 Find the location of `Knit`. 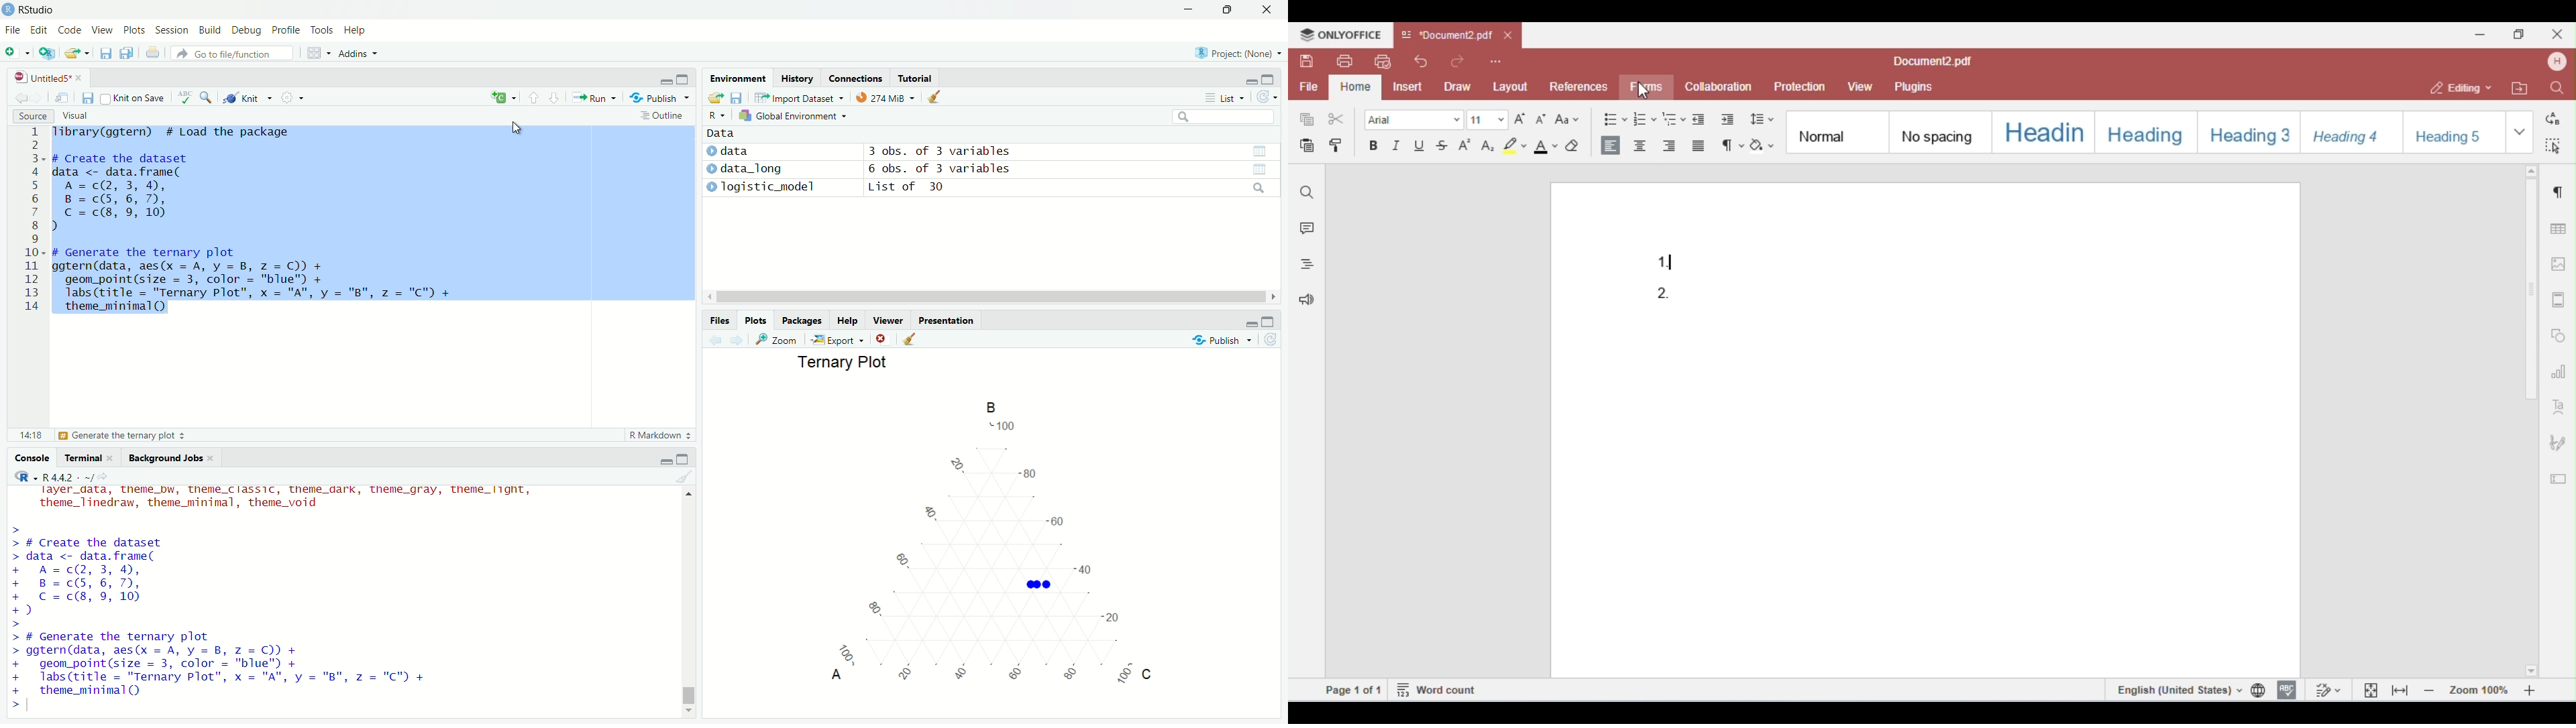

Knit is located at coordinates (241, 99).